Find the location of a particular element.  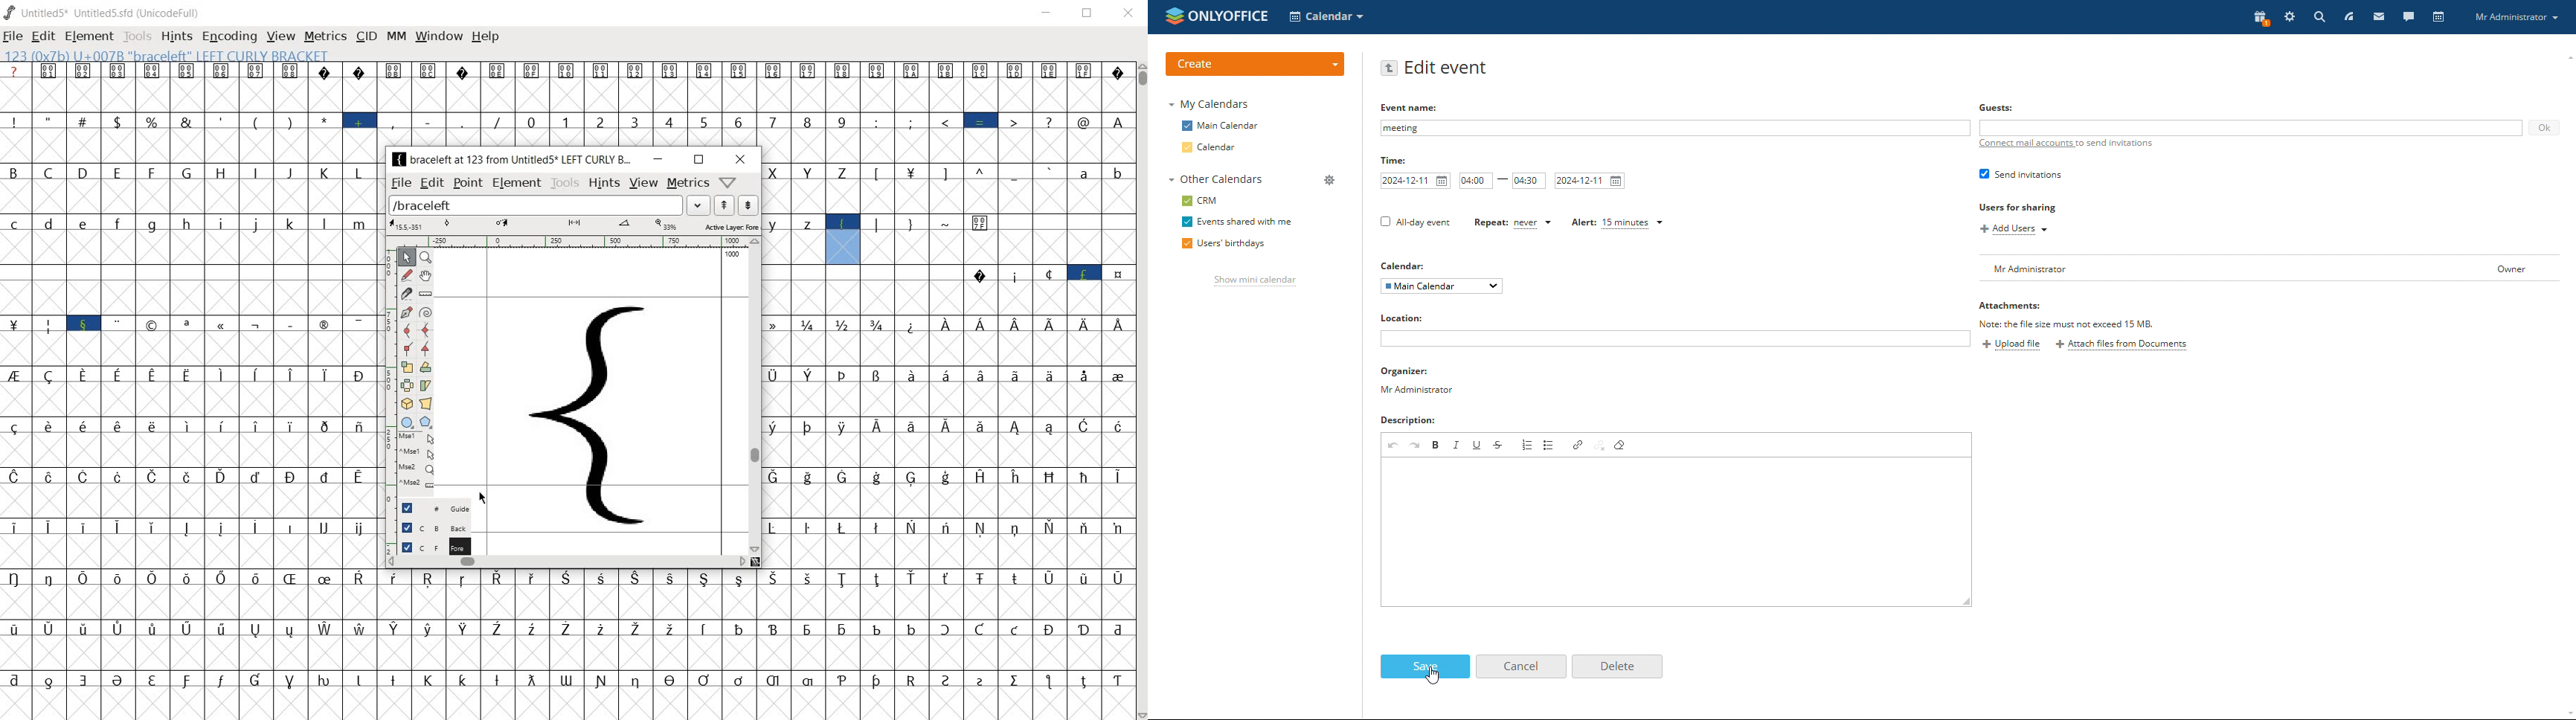

select calendar is located at coordinates (1442, 286).